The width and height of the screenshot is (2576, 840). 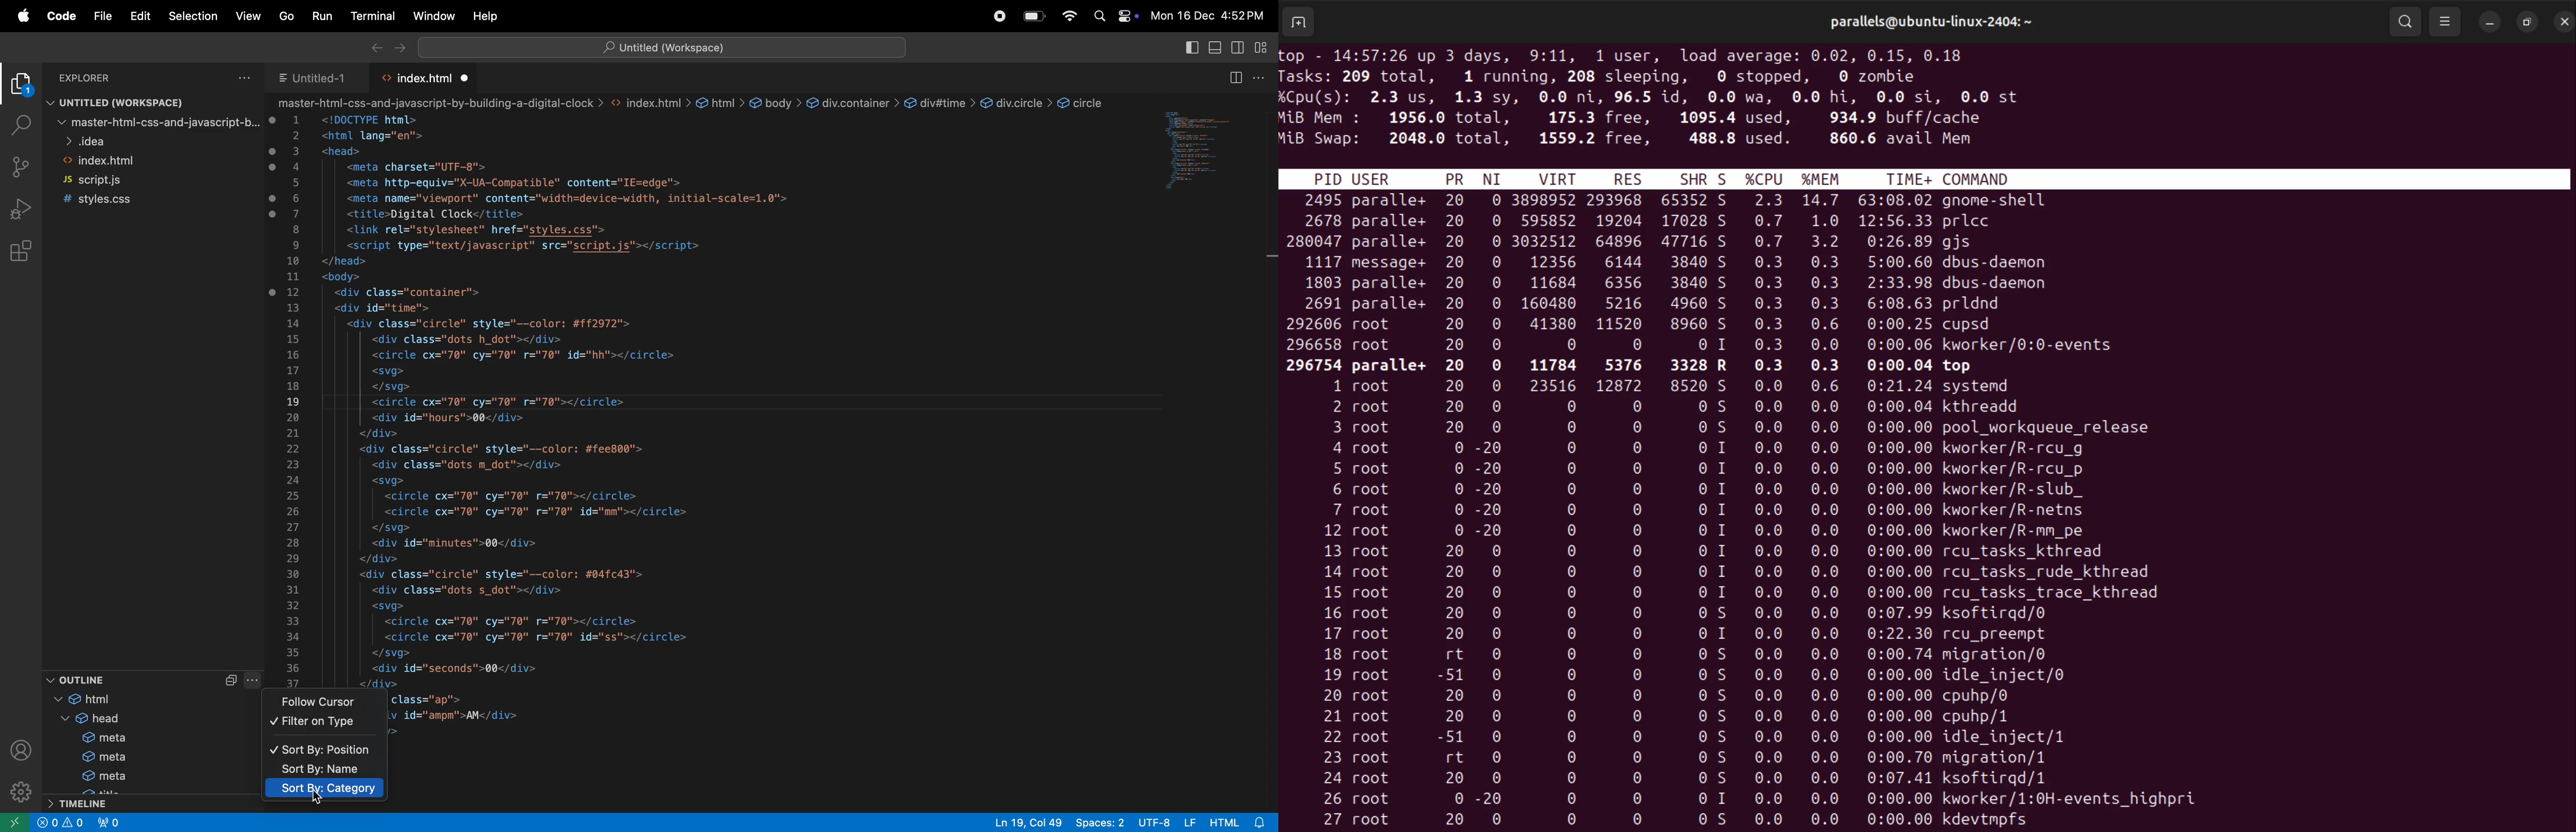 I want to click on wifi, so click(x=1073, y=16).